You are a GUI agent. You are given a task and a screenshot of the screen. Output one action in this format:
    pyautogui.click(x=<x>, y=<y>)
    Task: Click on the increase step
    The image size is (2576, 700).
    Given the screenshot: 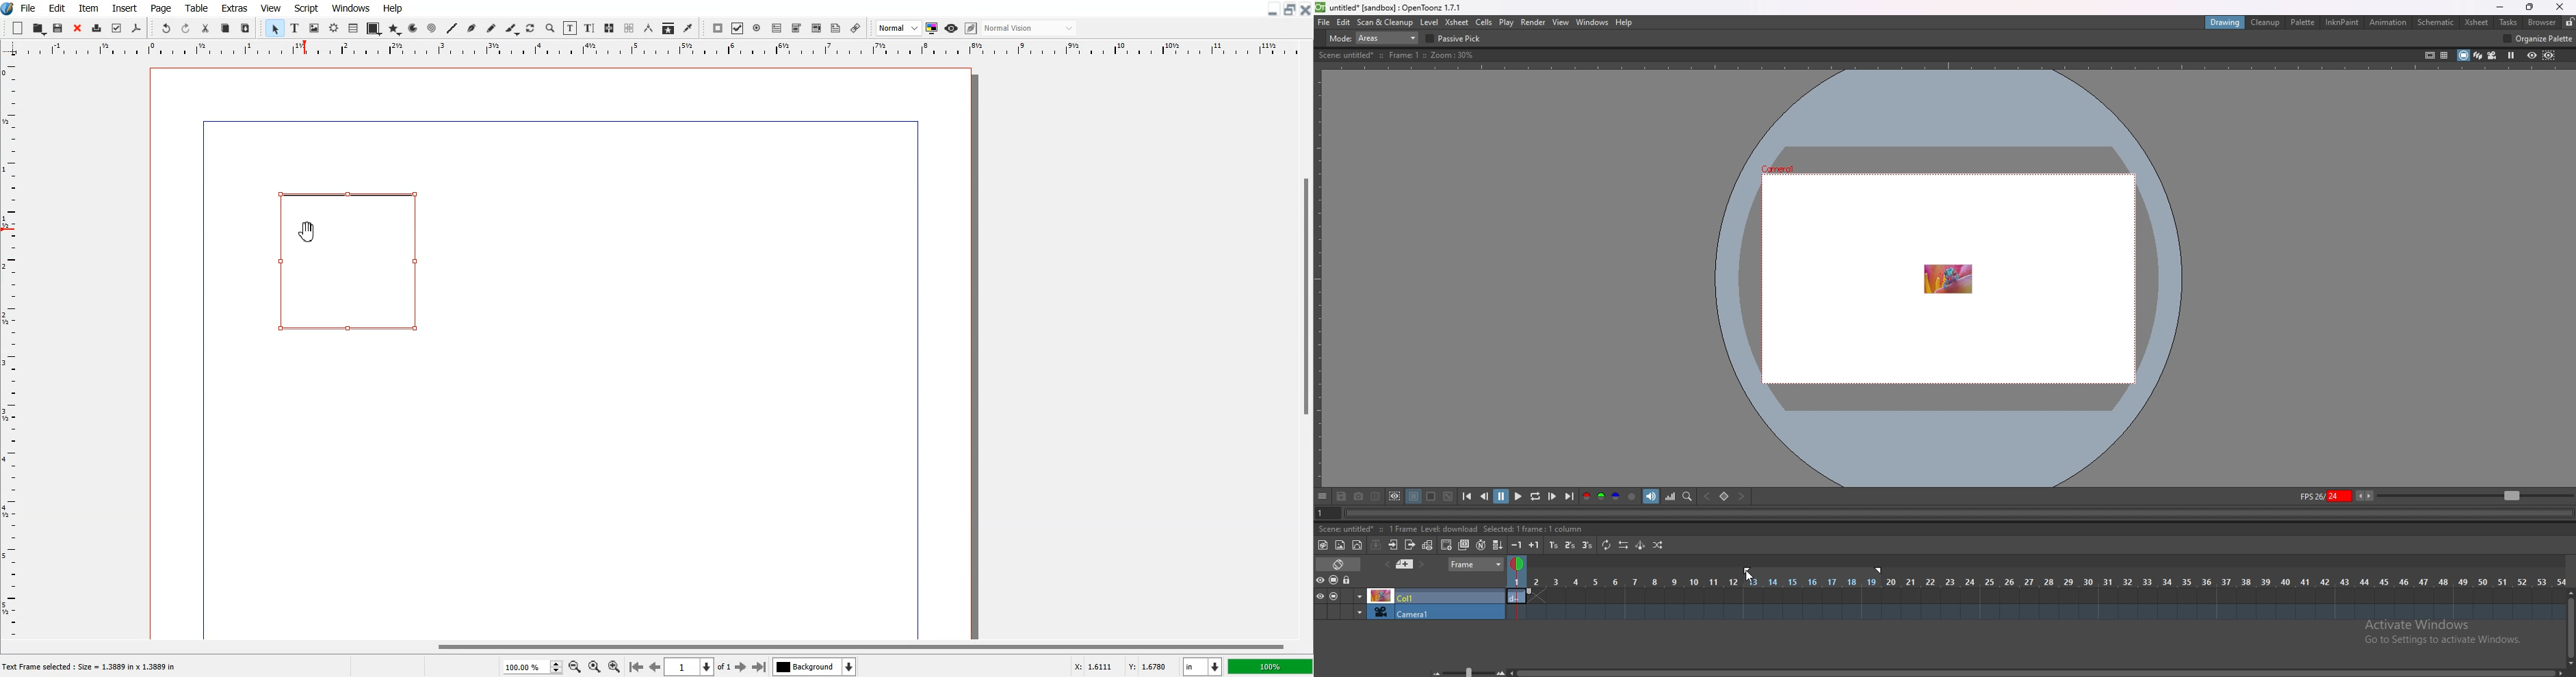 What is the action you would take?
    pyautogui.click(x=1534, y=545)
    